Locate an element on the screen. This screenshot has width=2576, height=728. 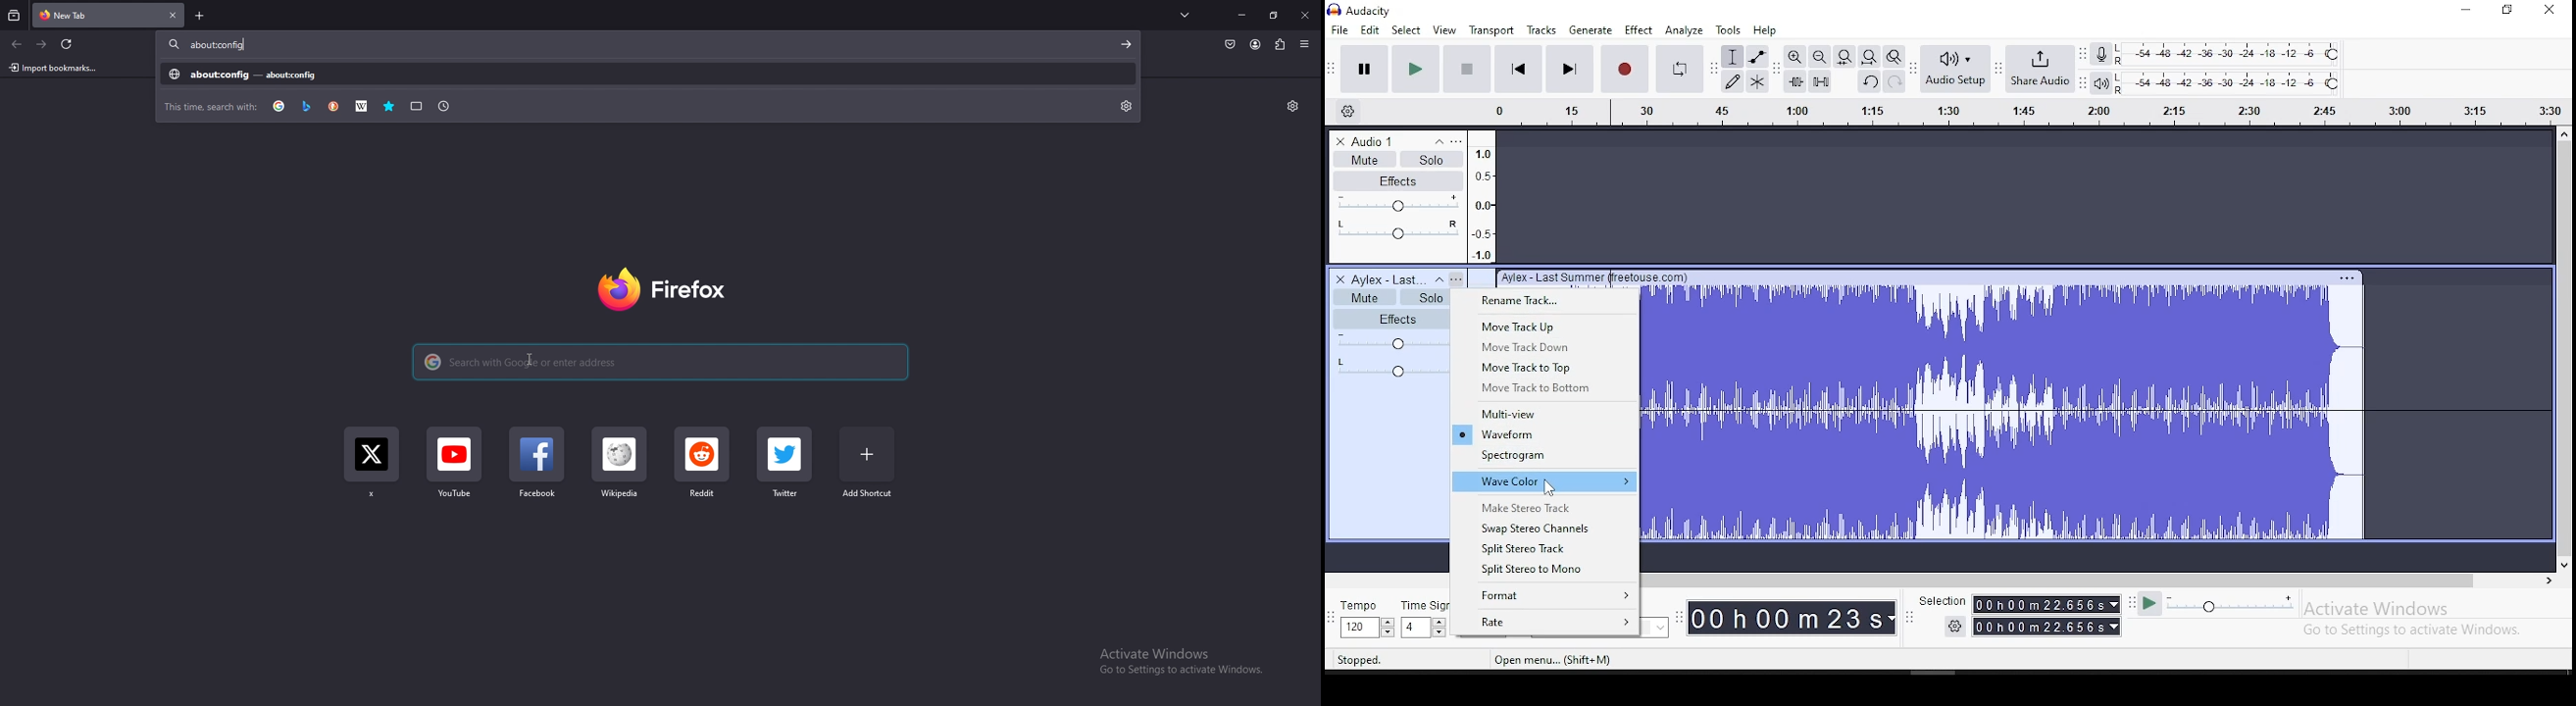
close is located at coordinates (1305, 17).